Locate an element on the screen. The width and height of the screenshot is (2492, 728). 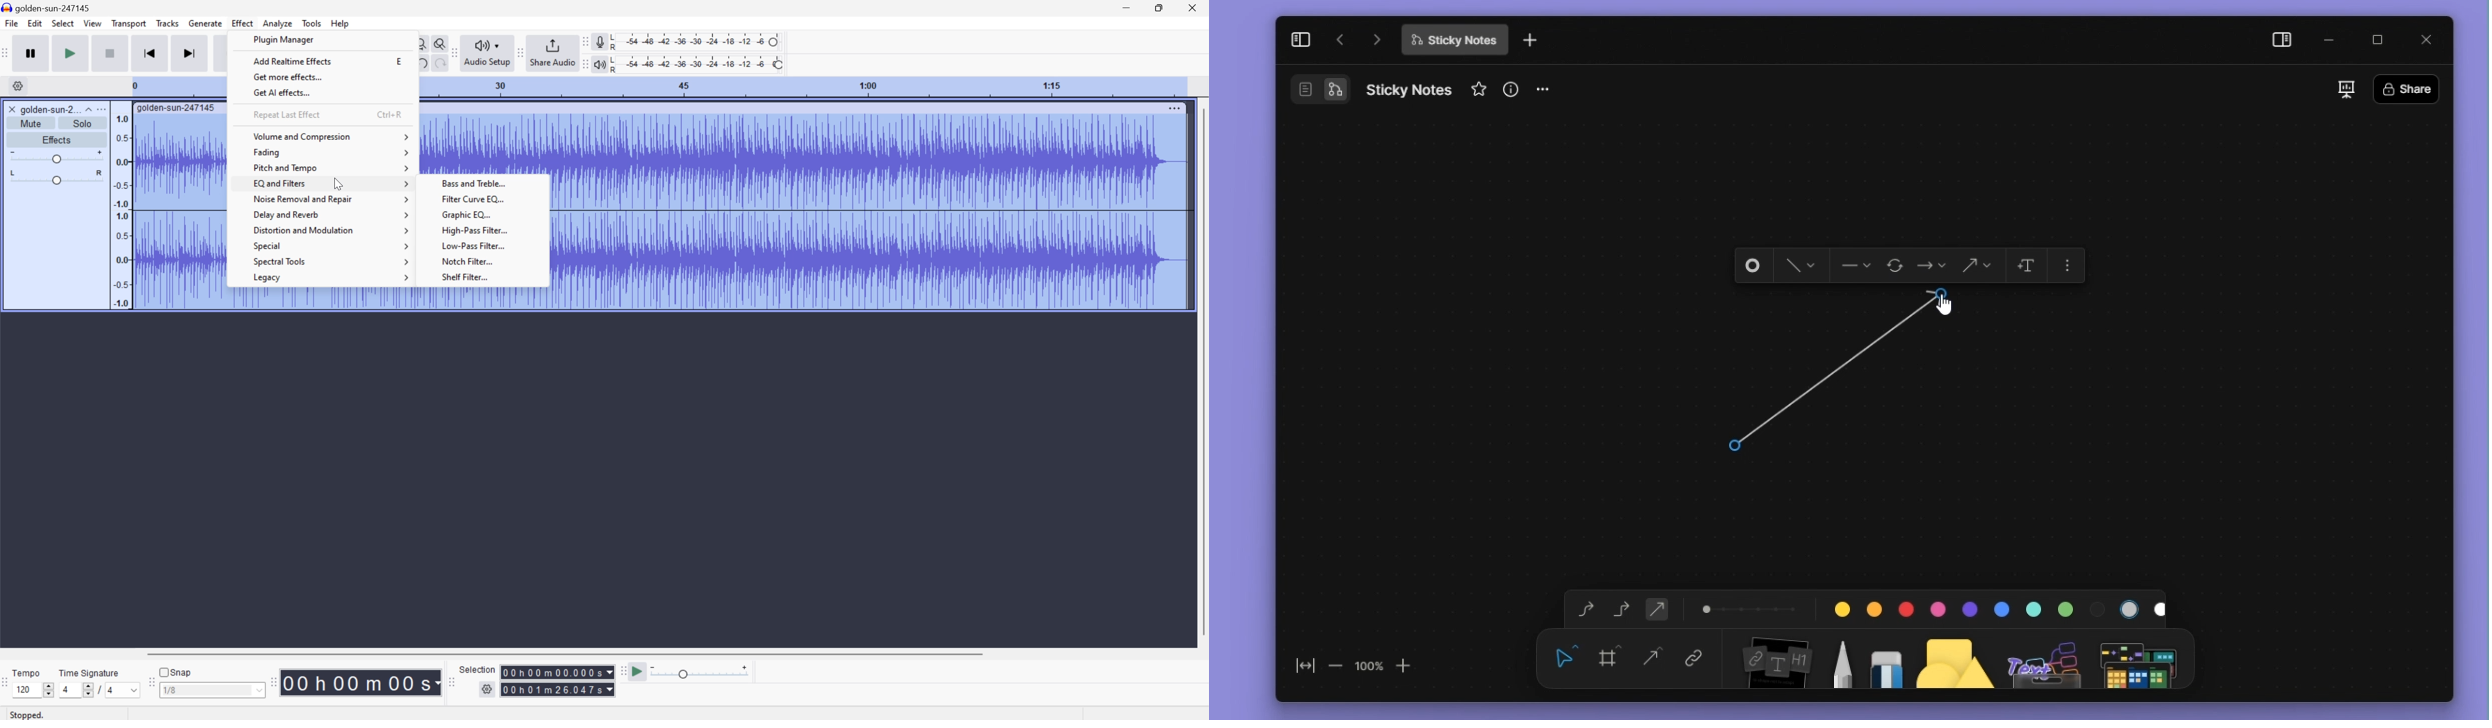
go forward is located at coordinates (1377, 39).